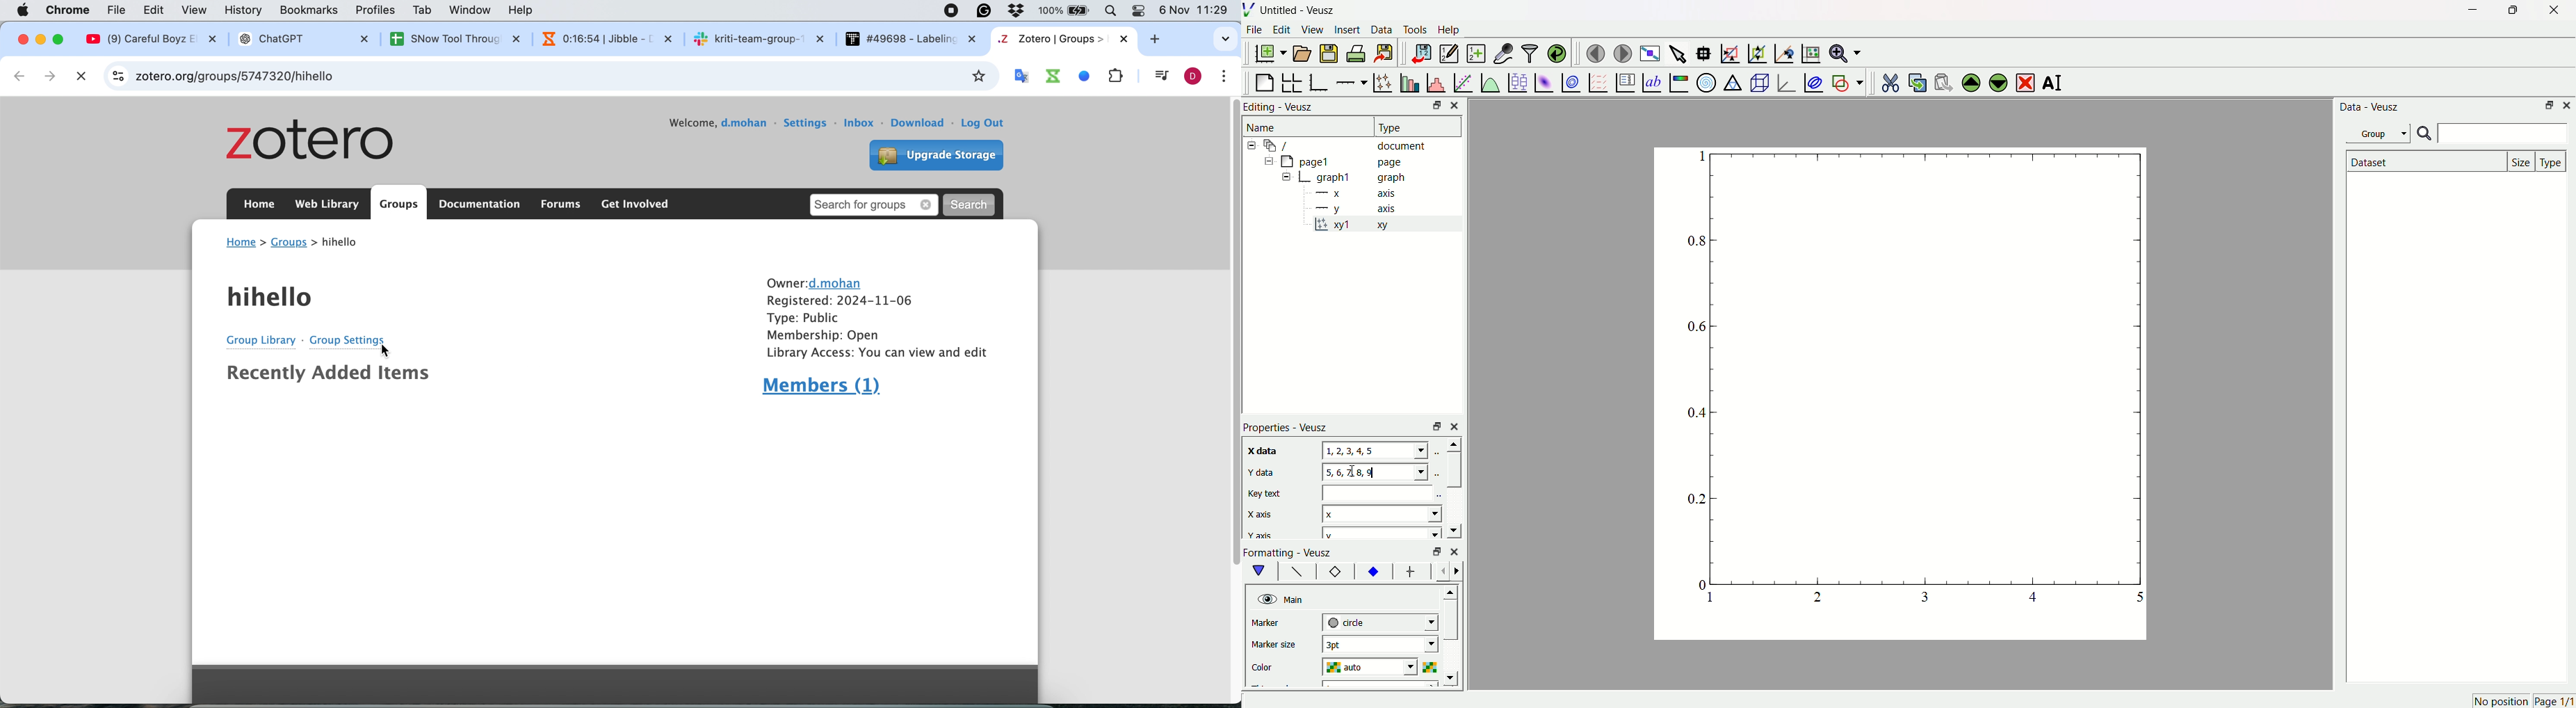  What do you see at coordinates (744, 126) in the screenshot?
I see `user name` at bounding box center [744, 126].